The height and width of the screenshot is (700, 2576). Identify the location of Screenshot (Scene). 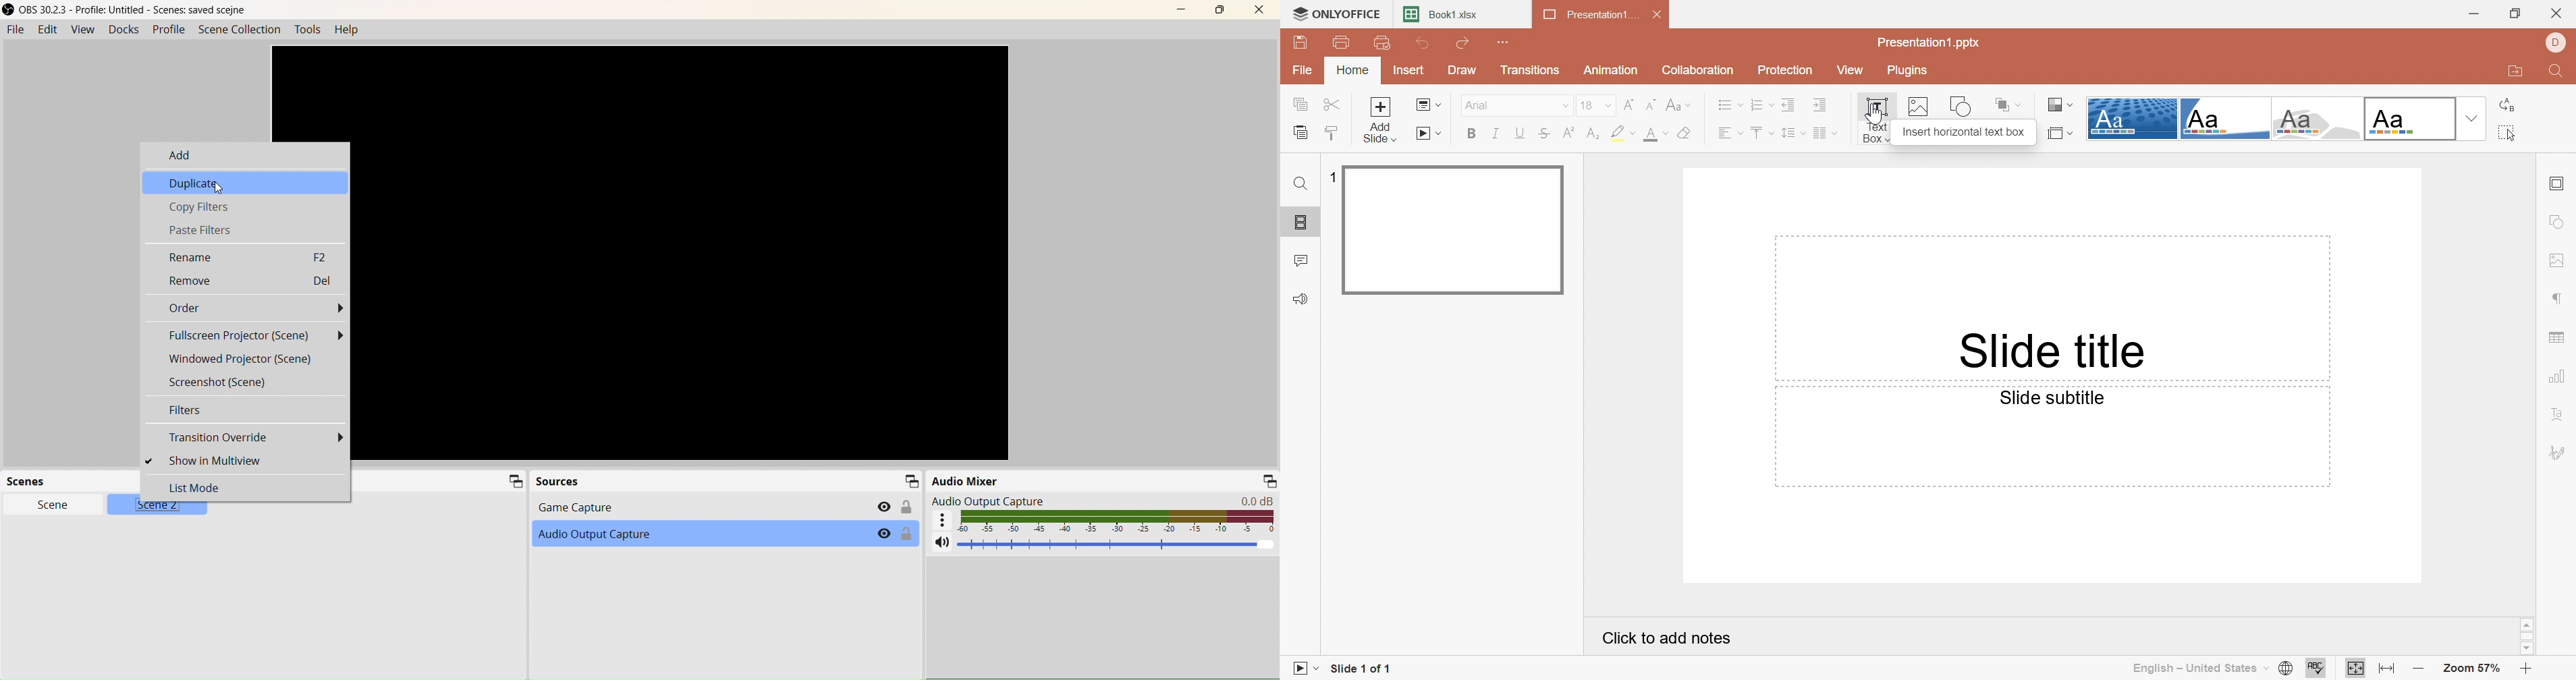
(244, 380).